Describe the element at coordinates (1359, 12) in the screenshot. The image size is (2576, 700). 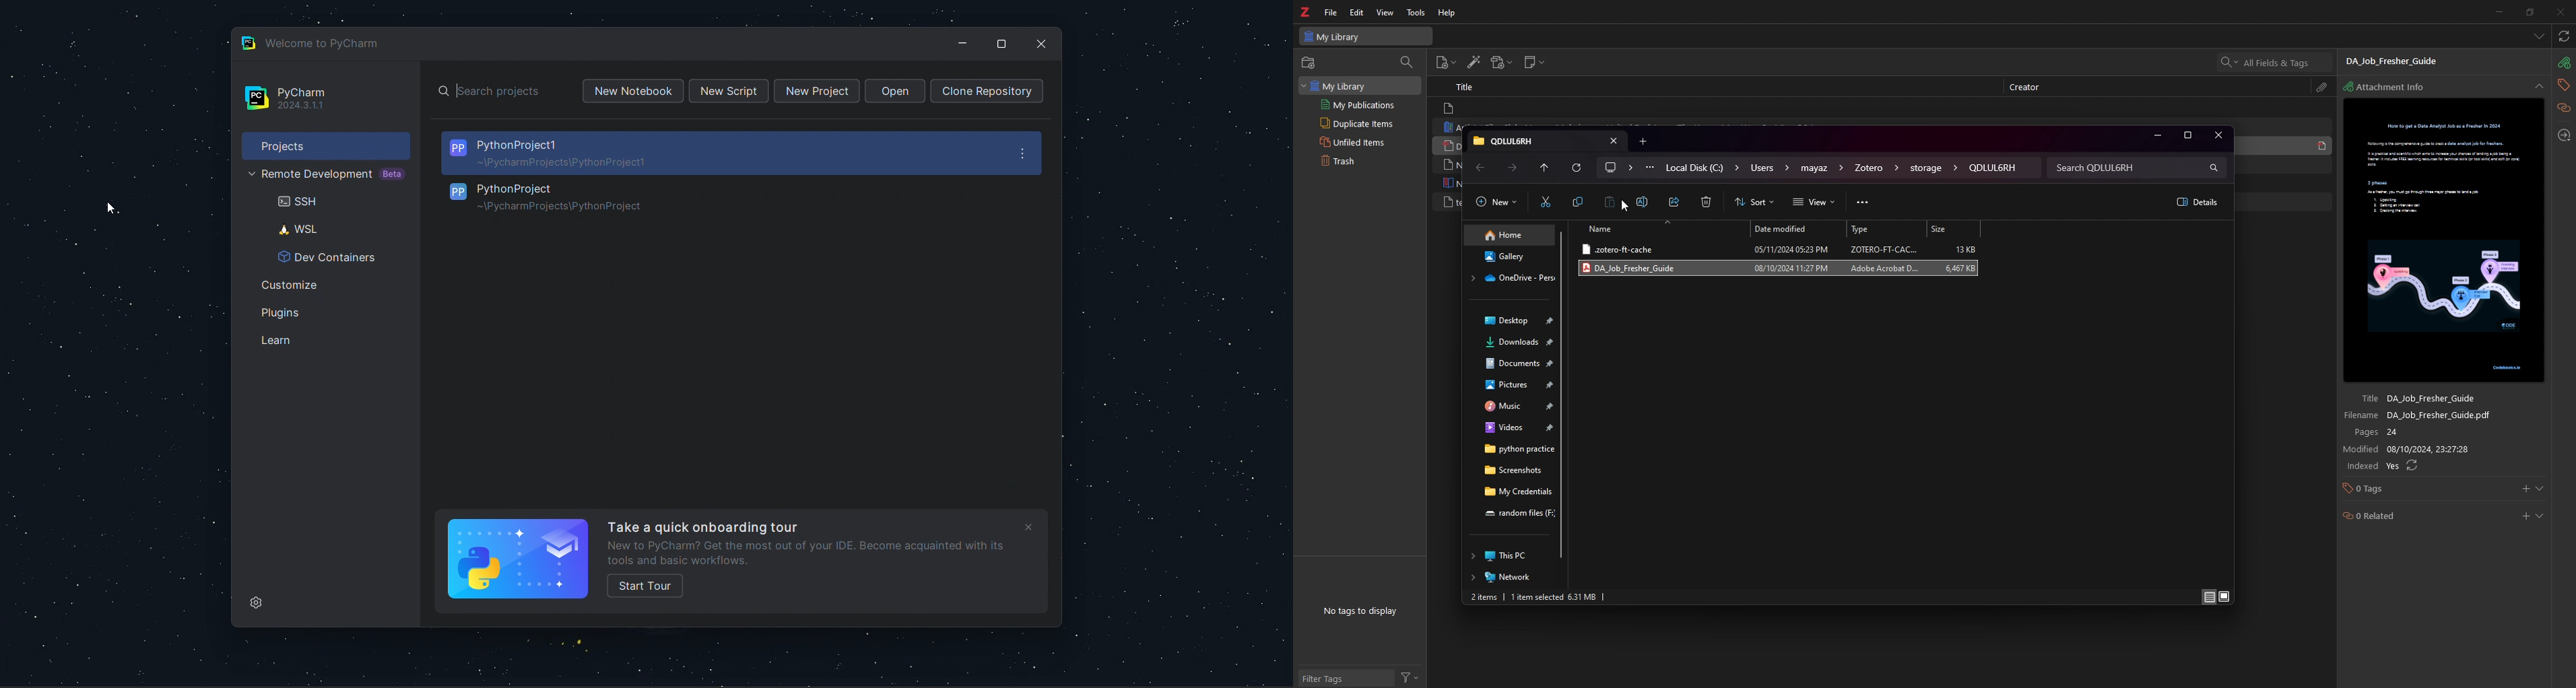
I see `edit` at that location.